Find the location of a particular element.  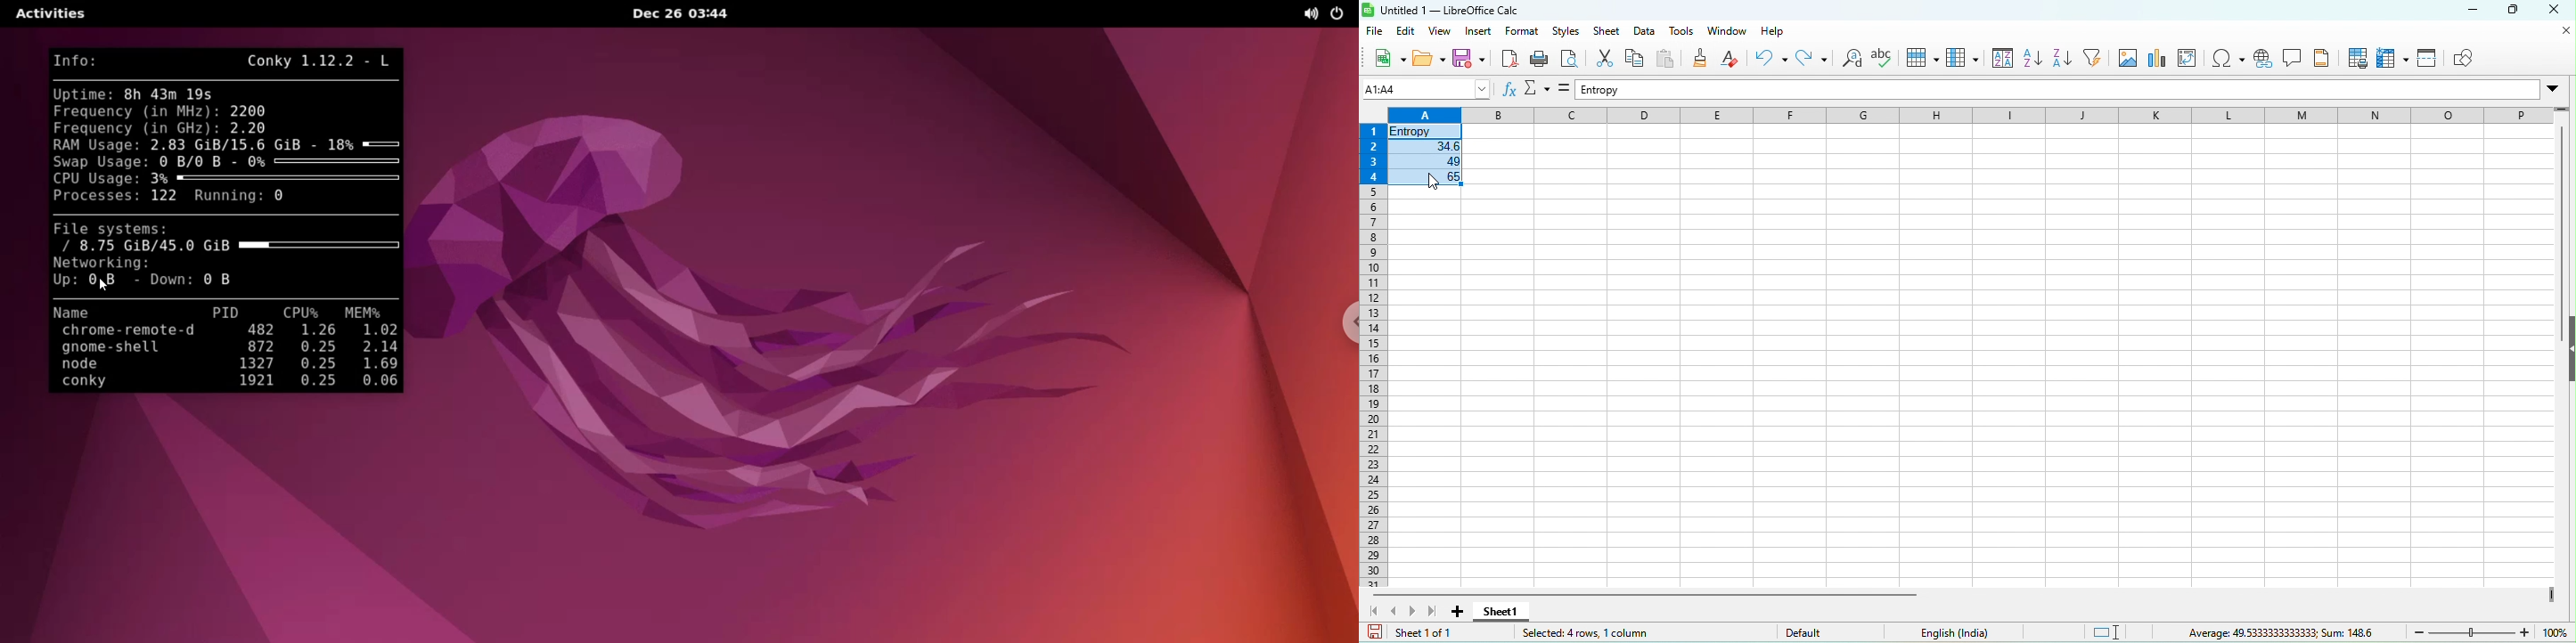

close is located at coordinates (2558, 11).